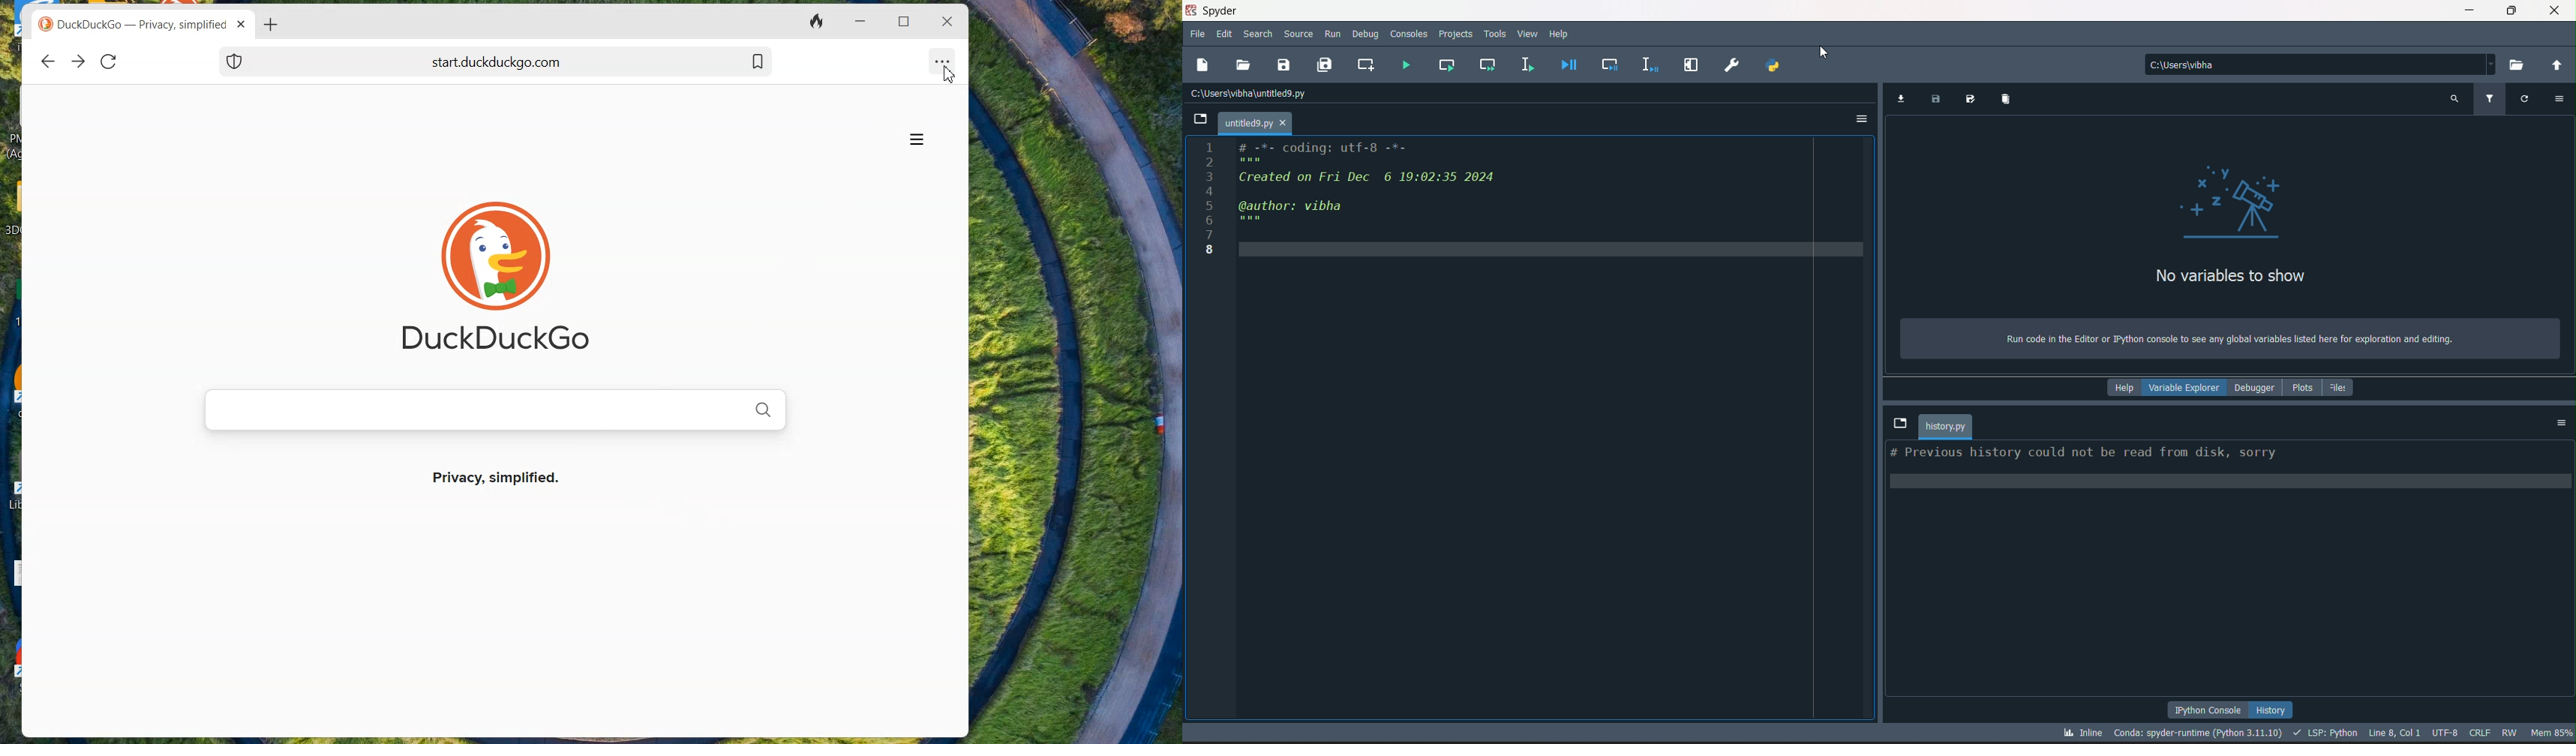 This screenshot has width=2576, height=756. What do you see at coordinates (1456, 33) in the screenshot?
I see `projects` at bounding box center [1456, 33].